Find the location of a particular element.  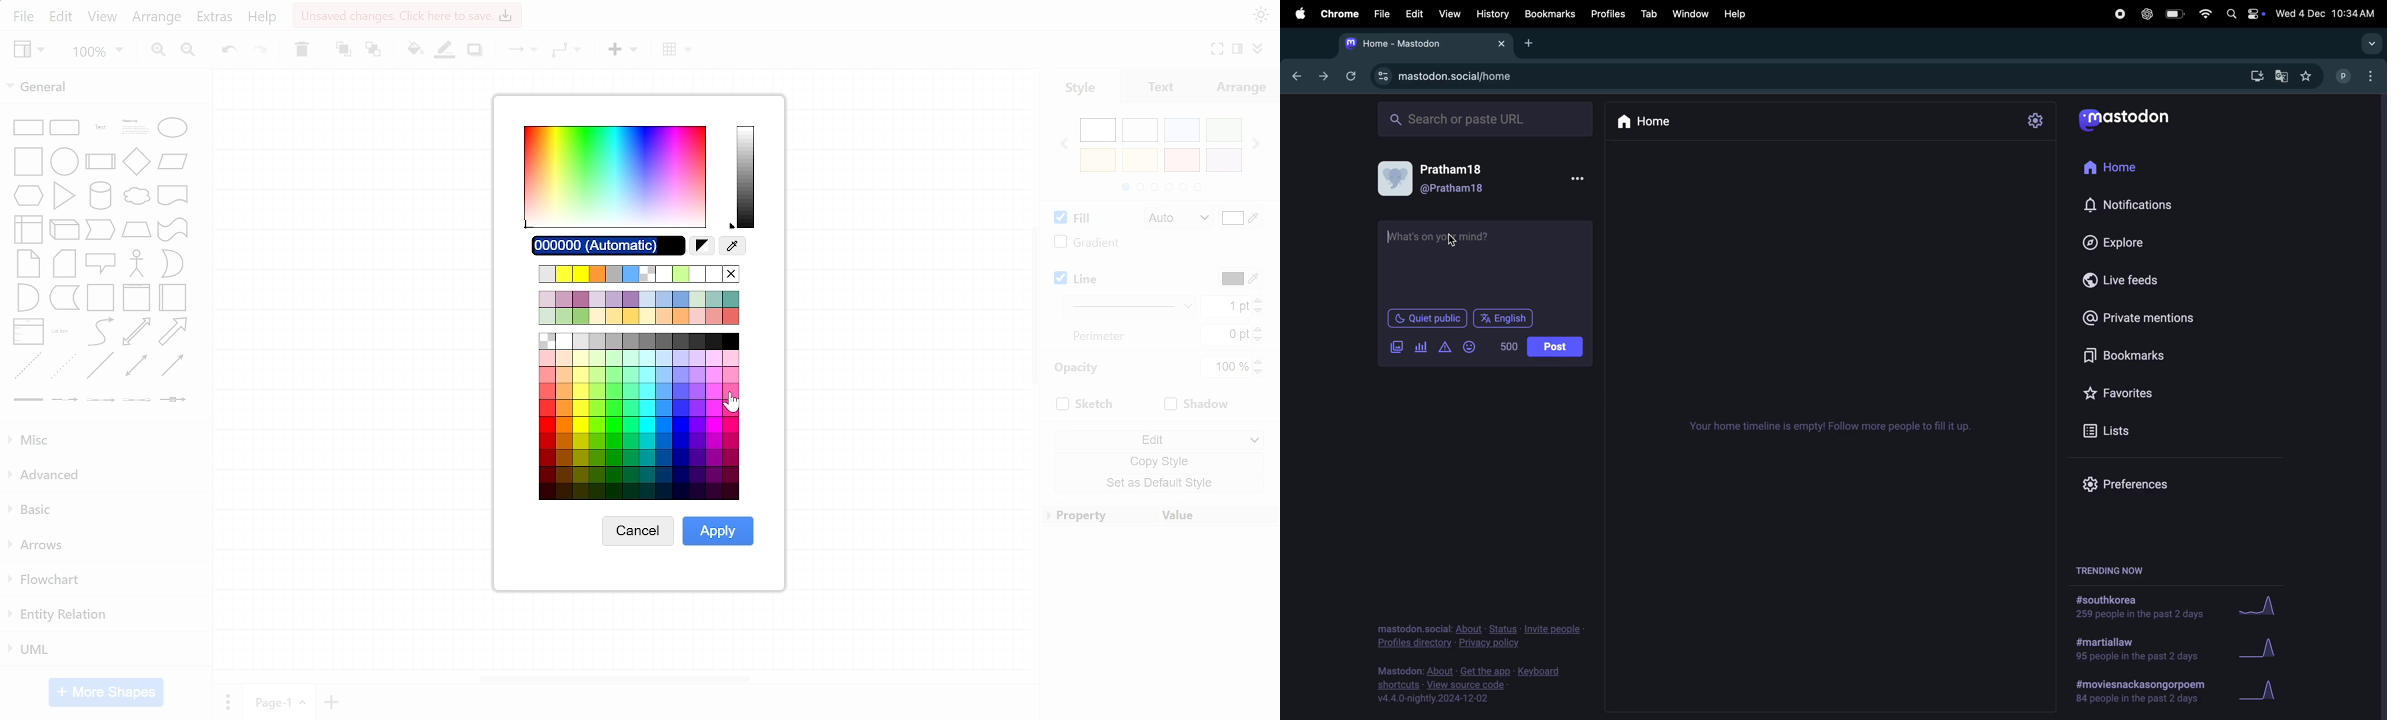

time line is located at coordinates (1830, 427).